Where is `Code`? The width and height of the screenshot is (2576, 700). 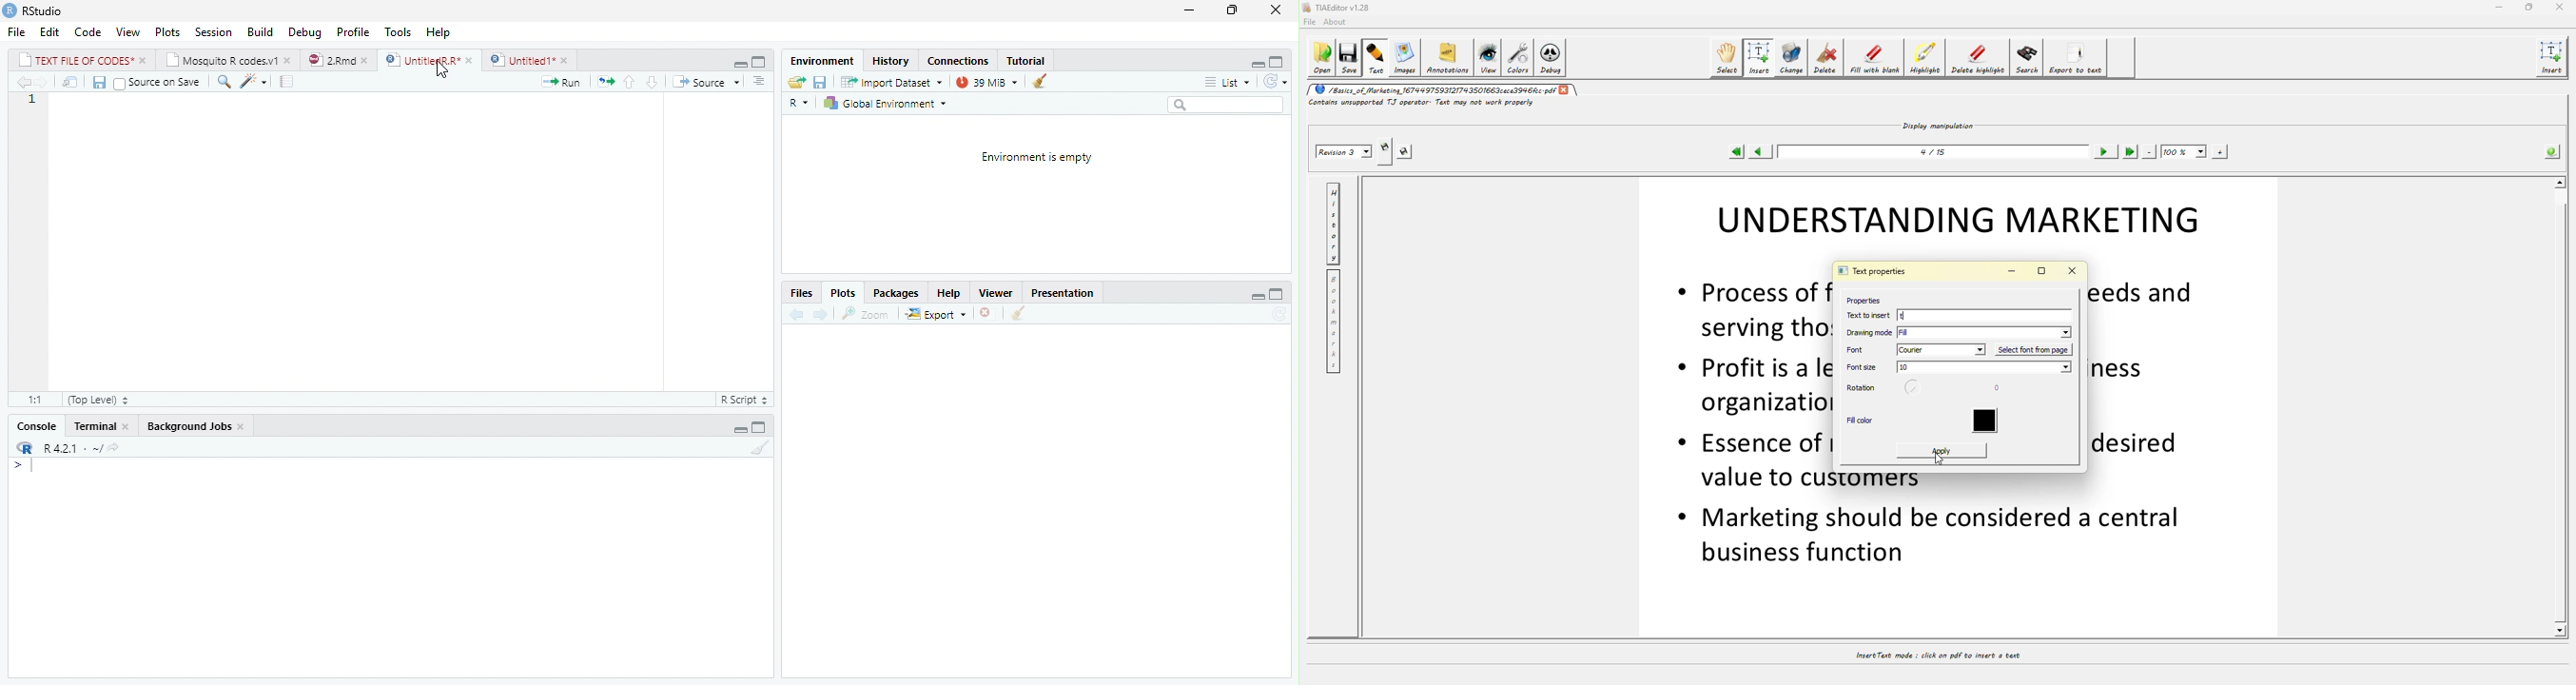
Code is located at coordinates (86, 32).